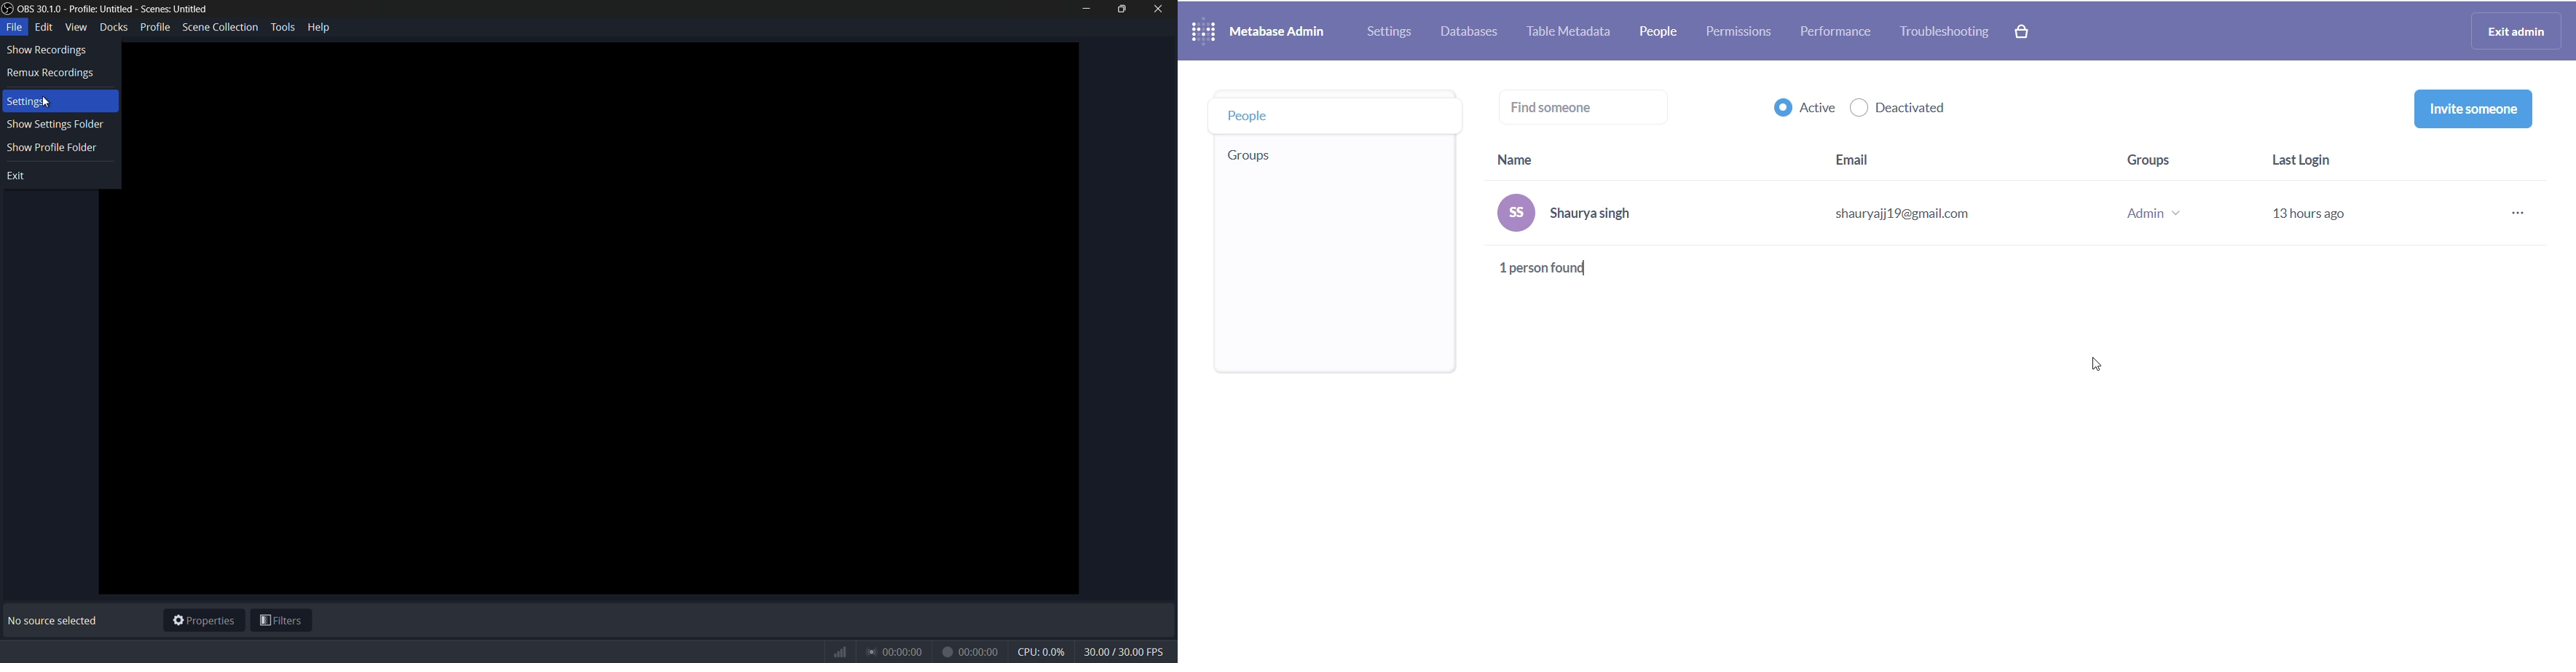 The image size is (2576, 672). What do you see at coordinates (53, 125) in the screenshot?
I see `show settings folder` at bounding box center [53, 125].